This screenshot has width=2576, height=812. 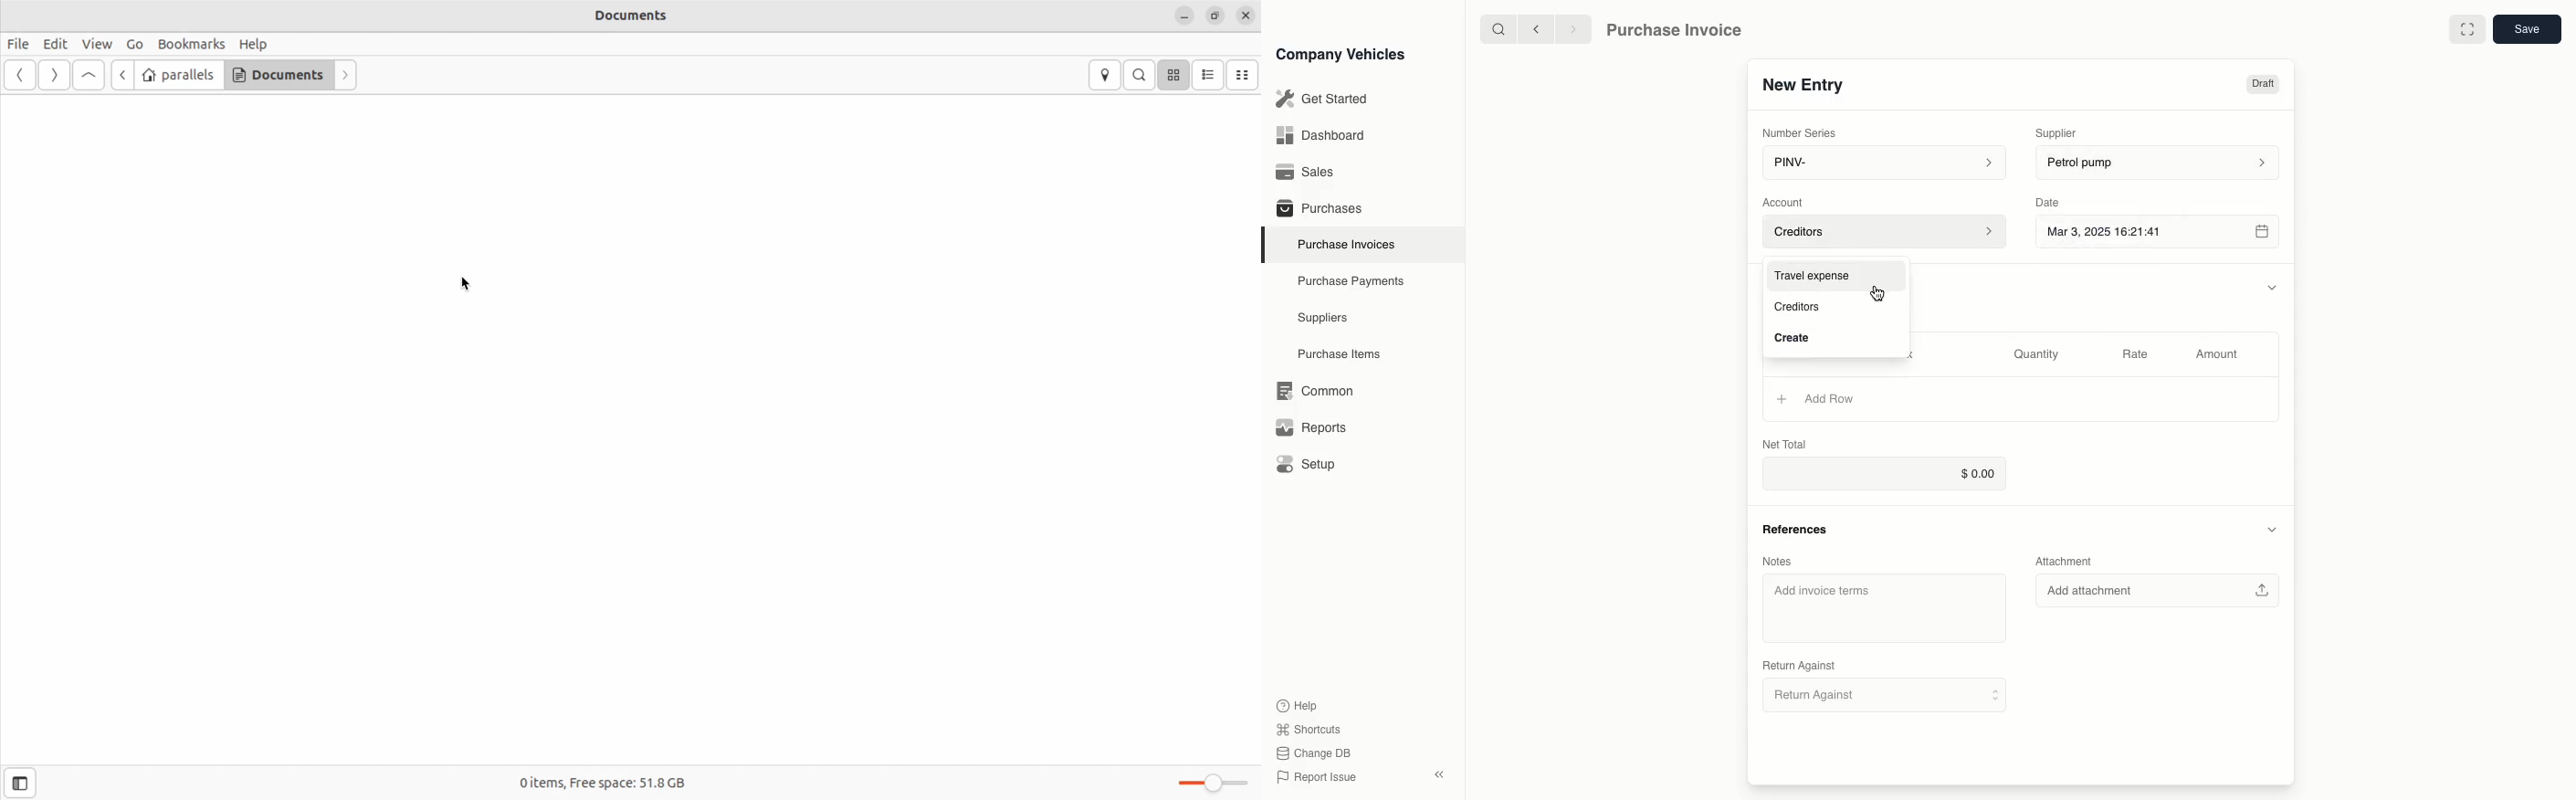 I want to click on save, so click(x=2527, y=28).